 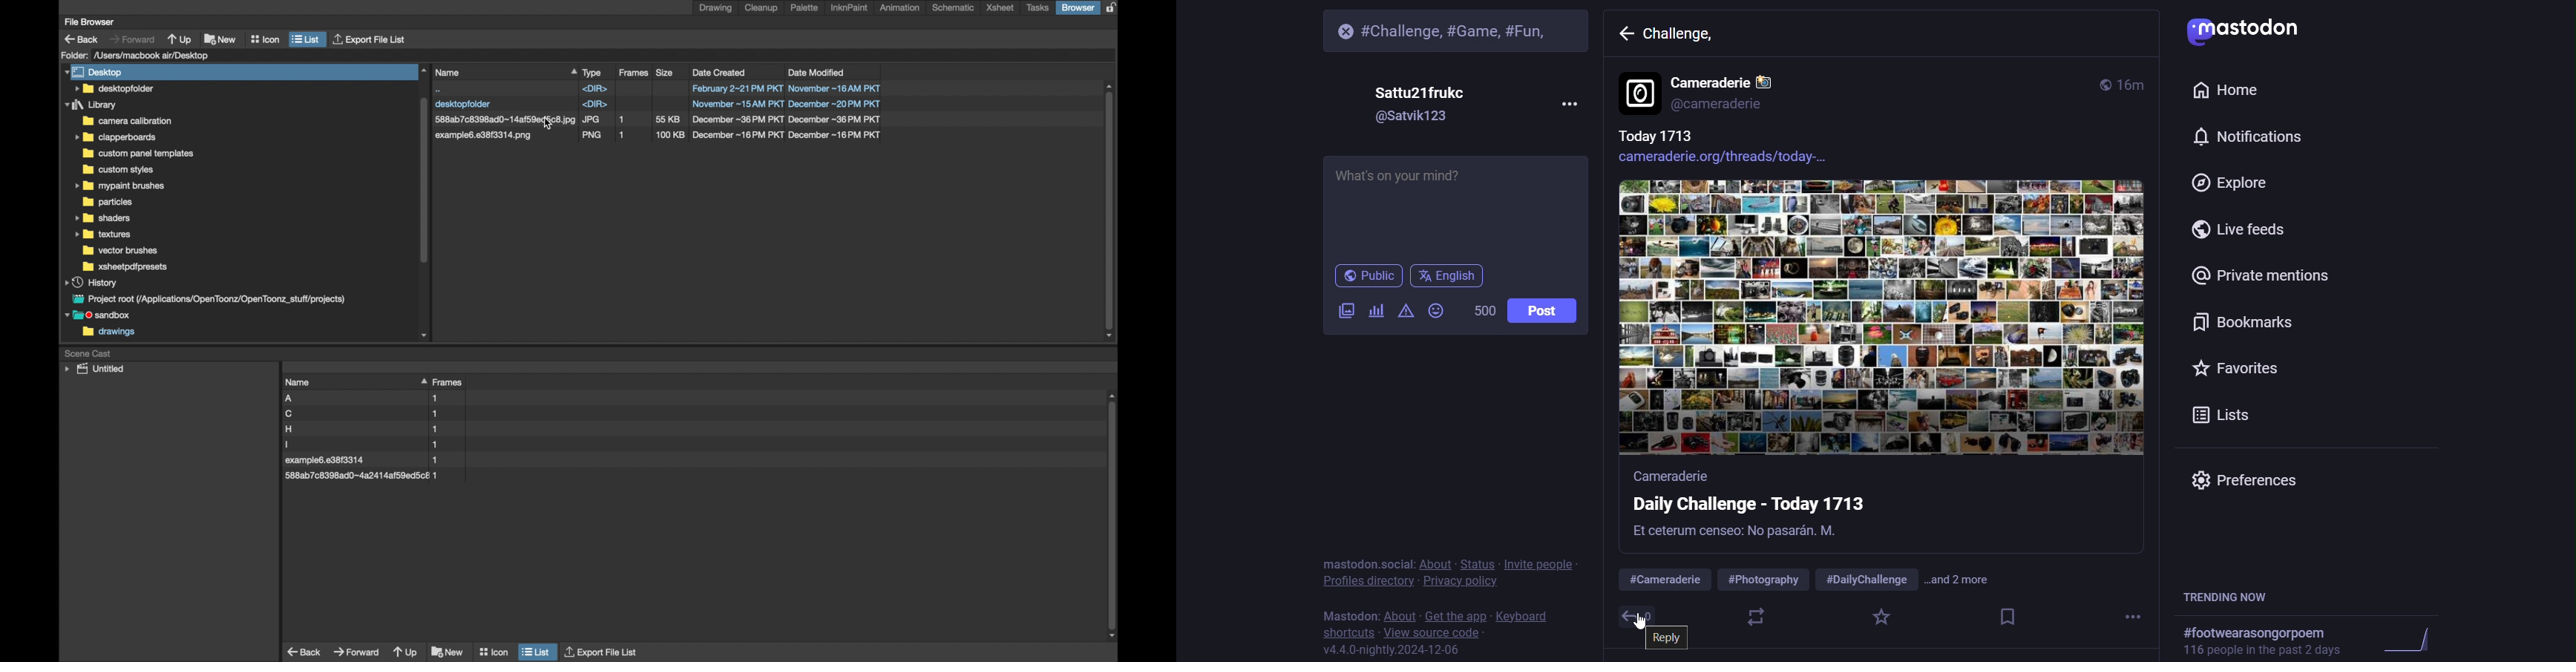 What do you see at coordinates (2244, 137) in the screenshot?
I see `notification` at bounding box center [2244, 137].